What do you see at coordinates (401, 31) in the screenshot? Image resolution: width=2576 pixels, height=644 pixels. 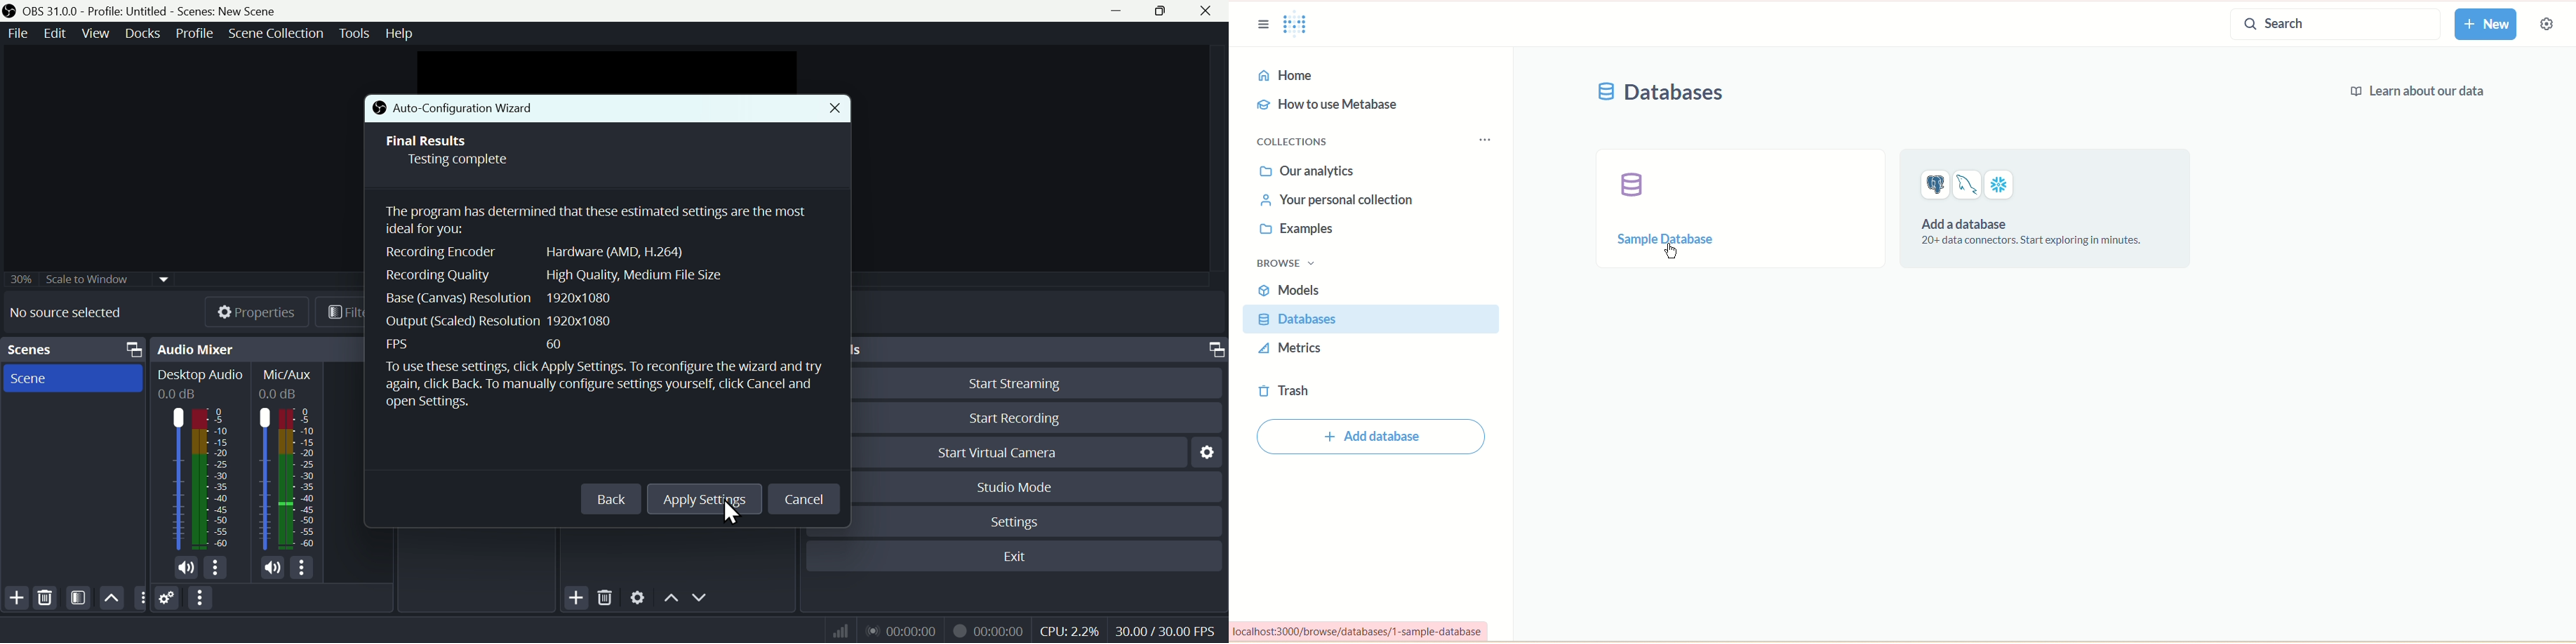 I see `help` at bounding box center [401, 31].